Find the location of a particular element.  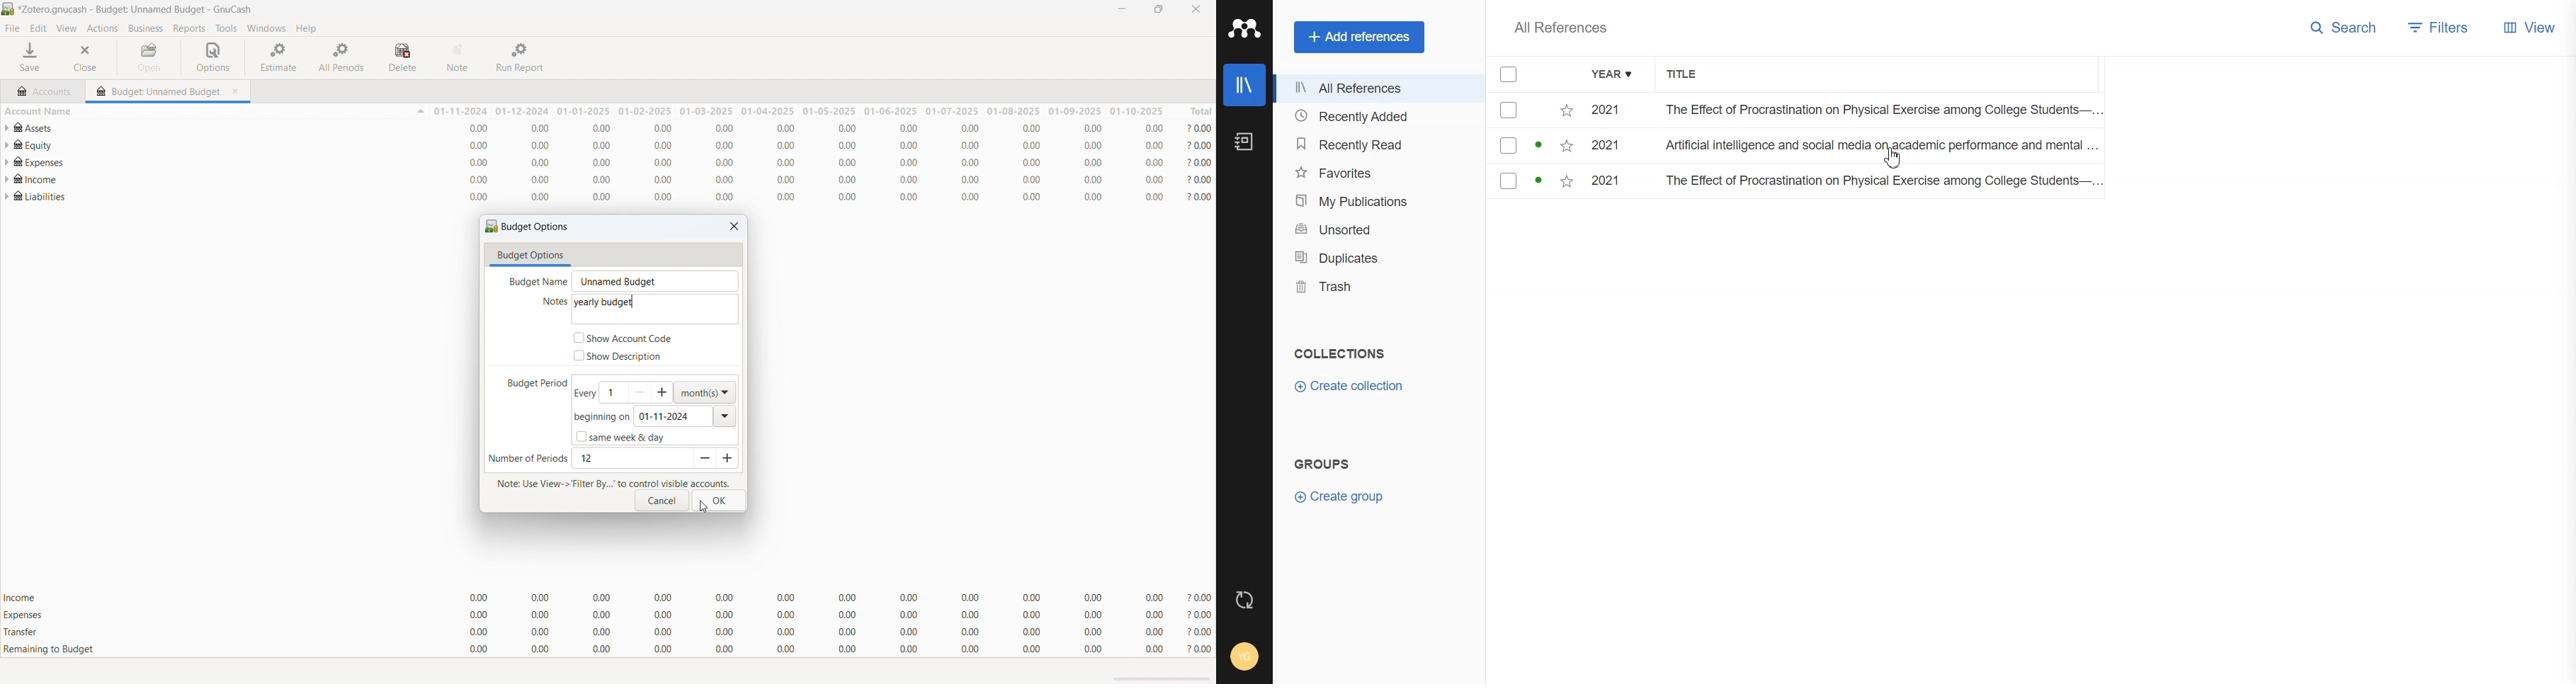

cancel is located at coordinates (662, 501).